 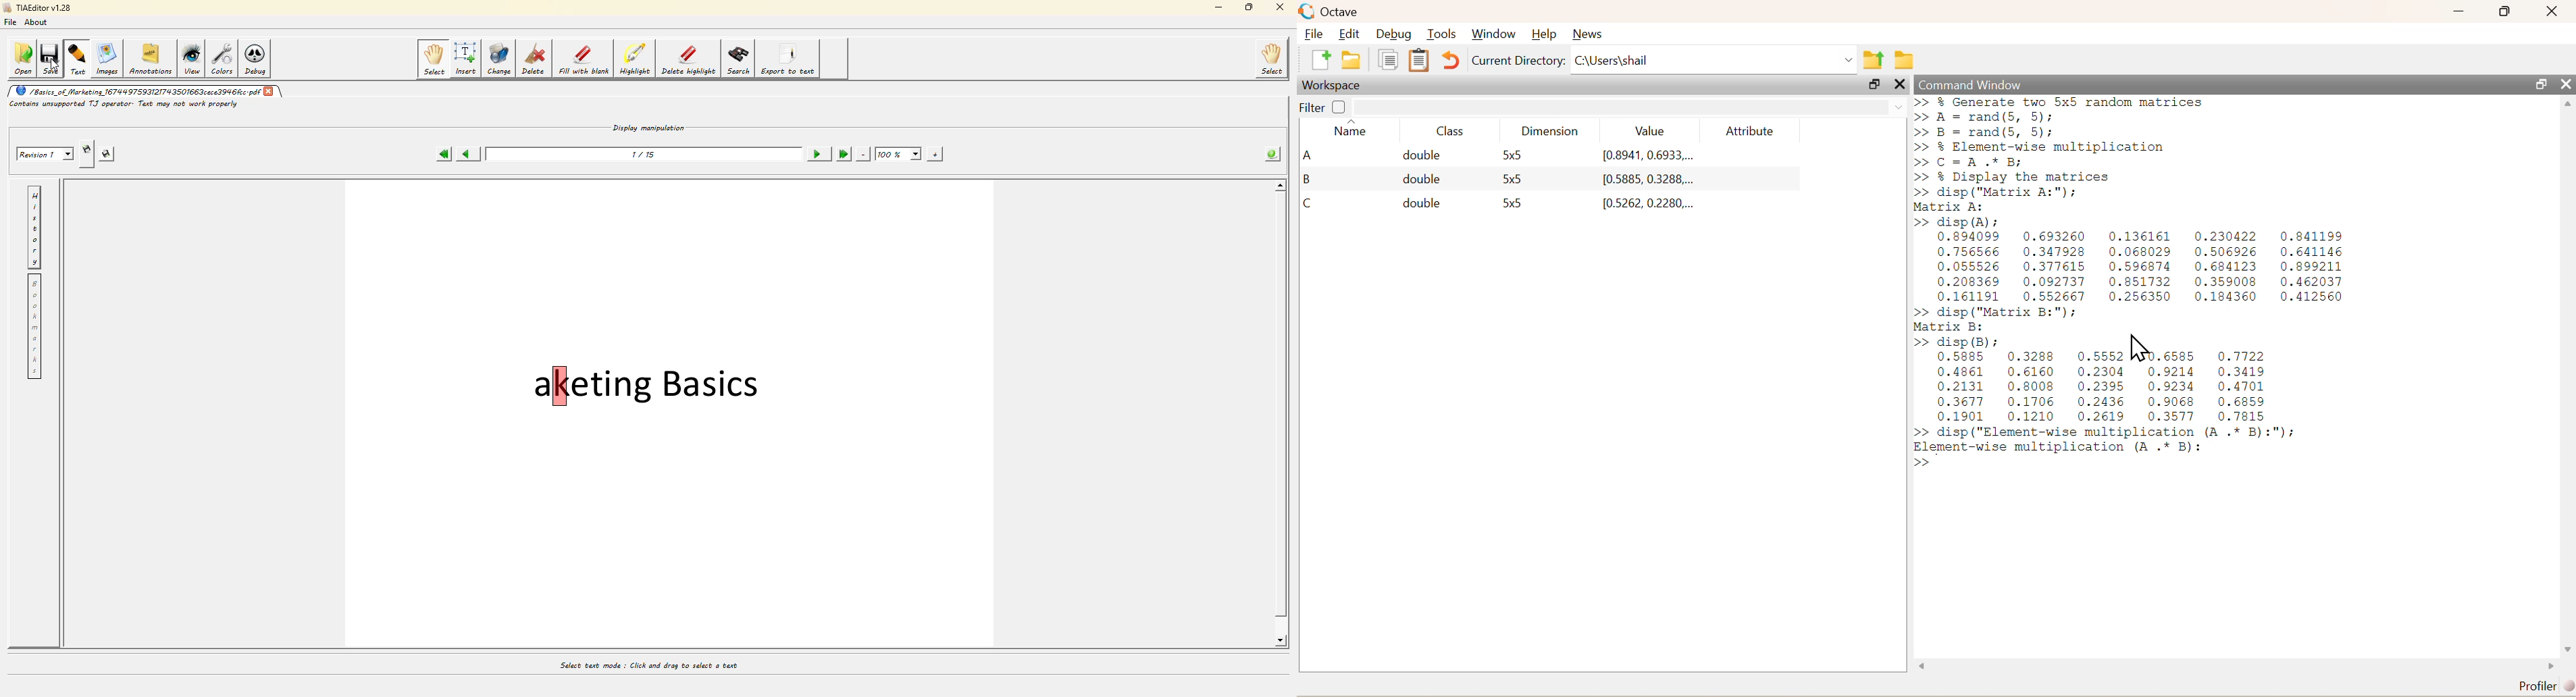 What do you see at coordinates (151, 55) in the screenshot?
I see `annotations` at bounding box center [151, 55].